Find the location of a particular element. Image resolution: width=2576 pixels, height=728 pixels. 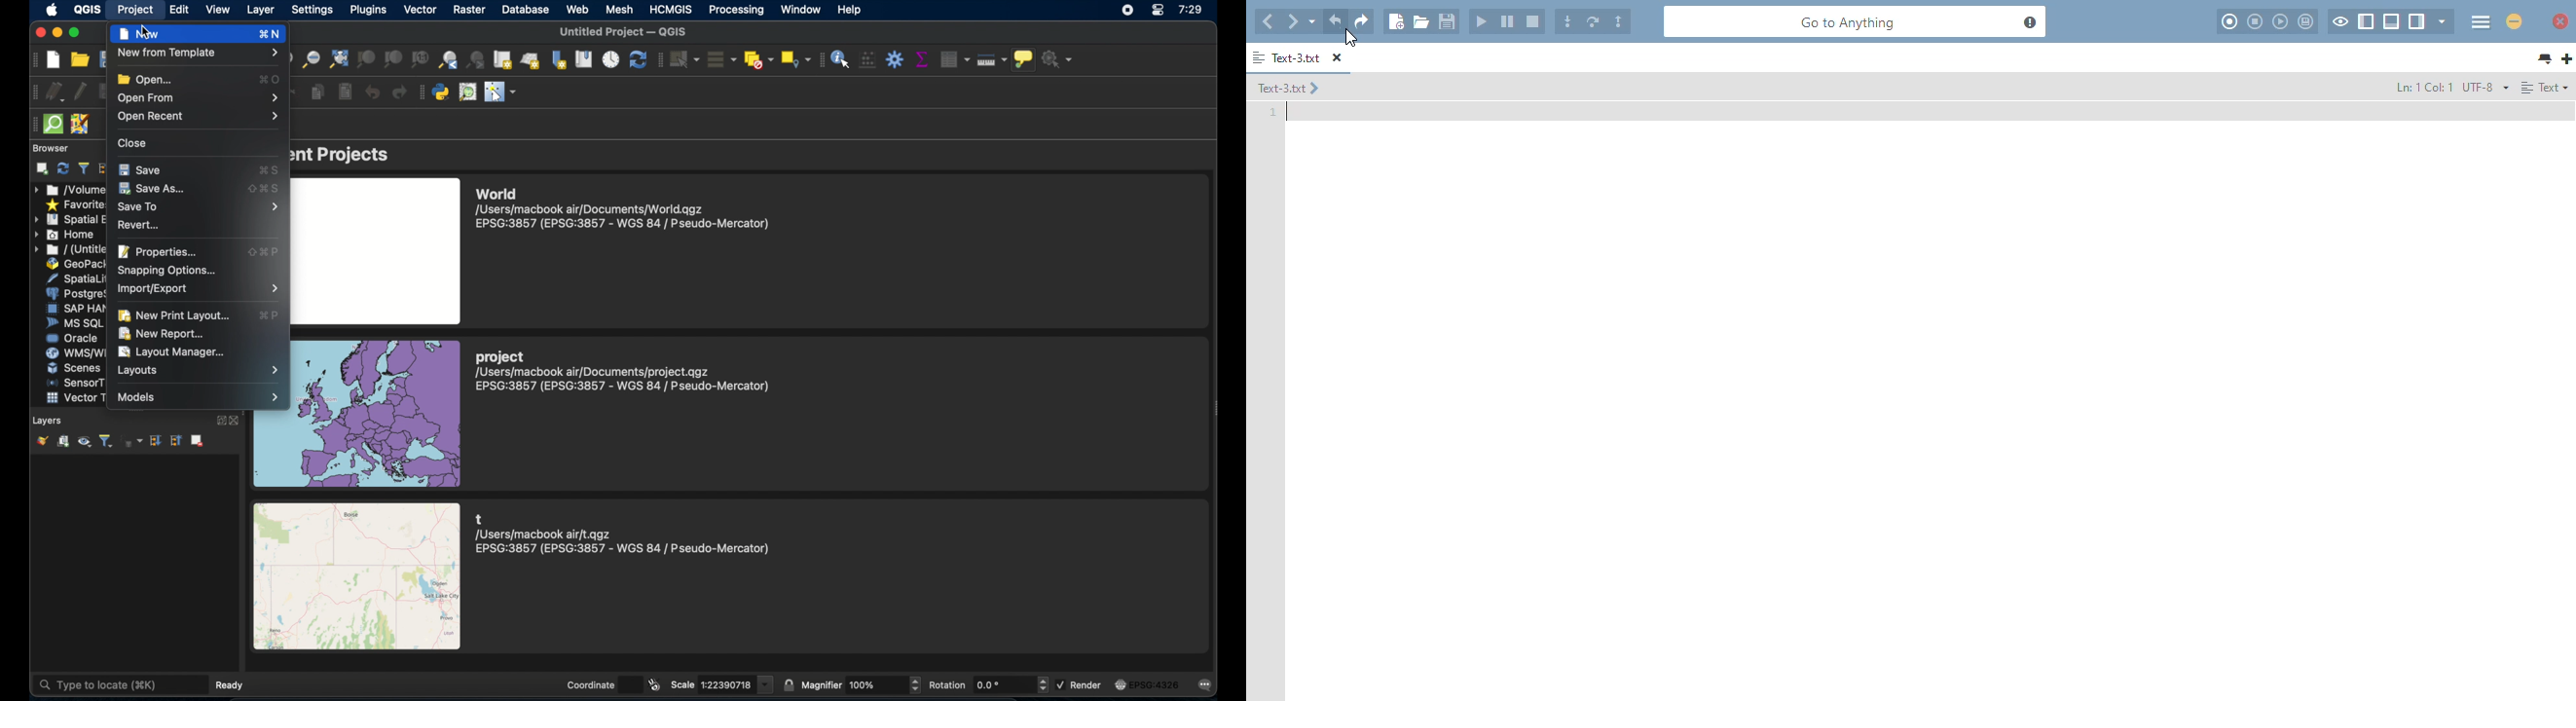

filter legend by expression is located at coordinates (132, 441).